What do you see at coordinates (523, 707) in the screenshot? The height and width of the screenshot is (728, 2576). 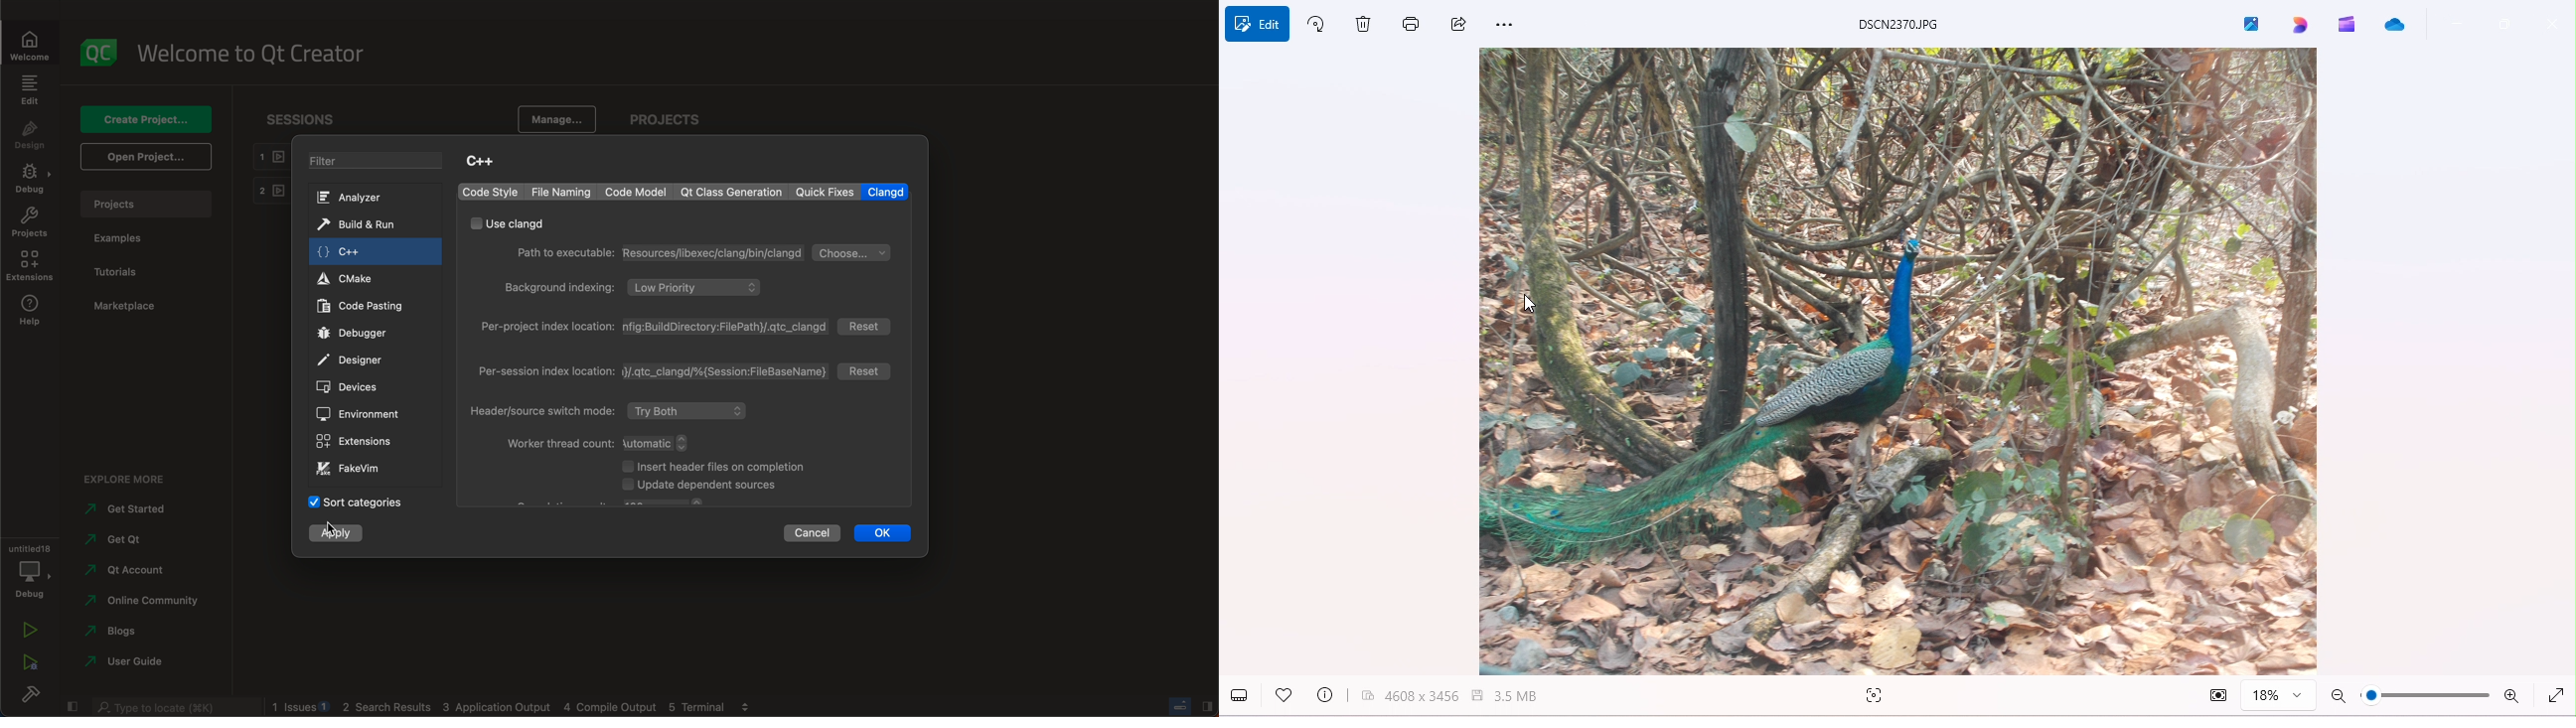 I see `logs` at bounding box center [523, 707].